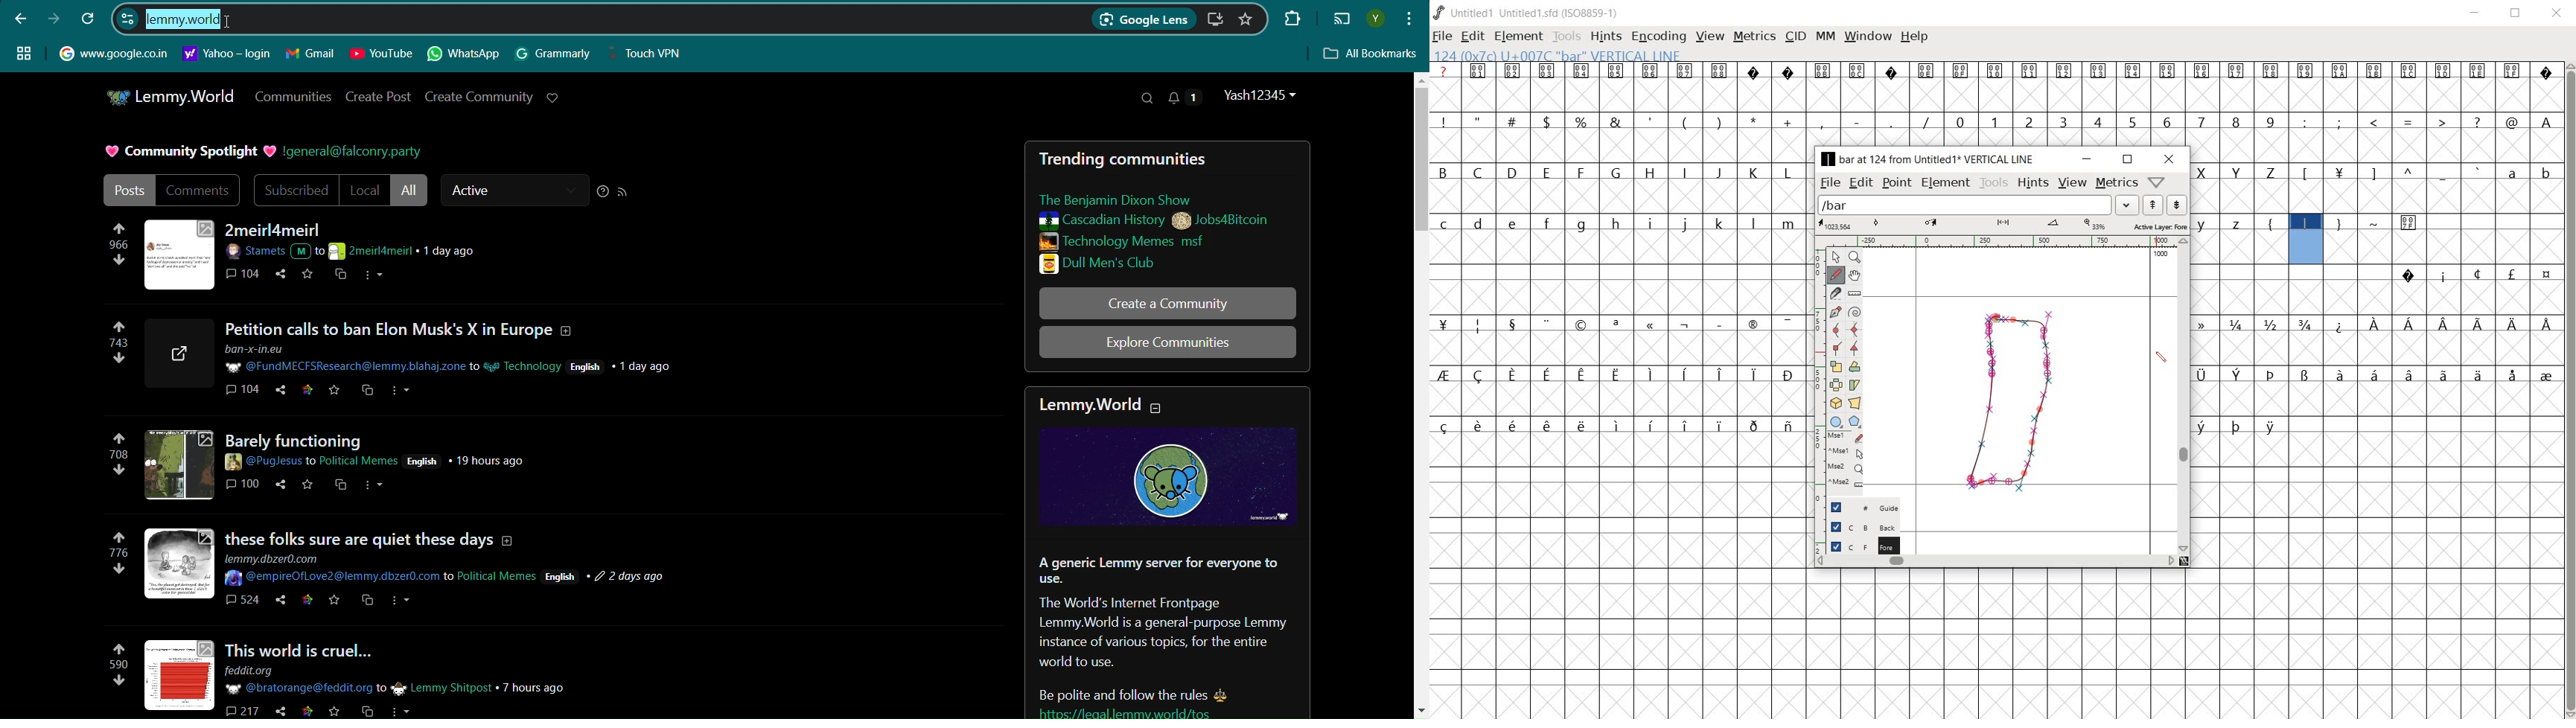  What do you see at coordinates (1841, 485) in the screenshot?
I see `mse2` at bounding box center [1841, 485].